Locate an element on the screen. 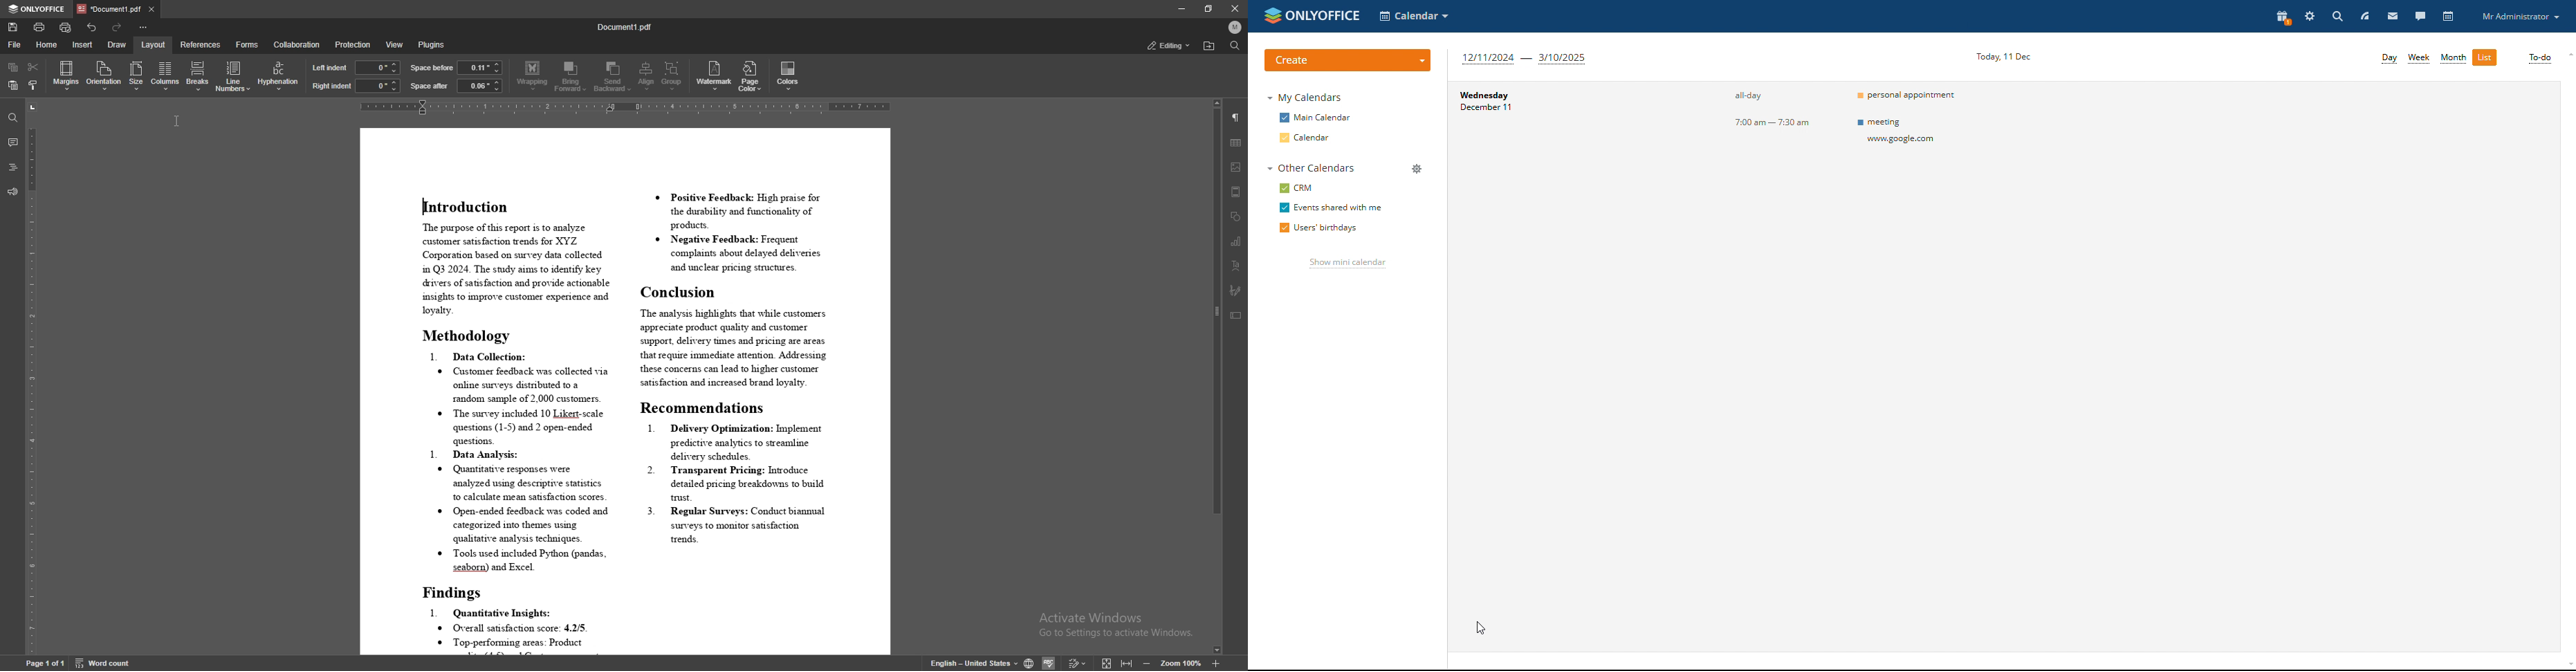  status is located at coordinates (1168, 46).